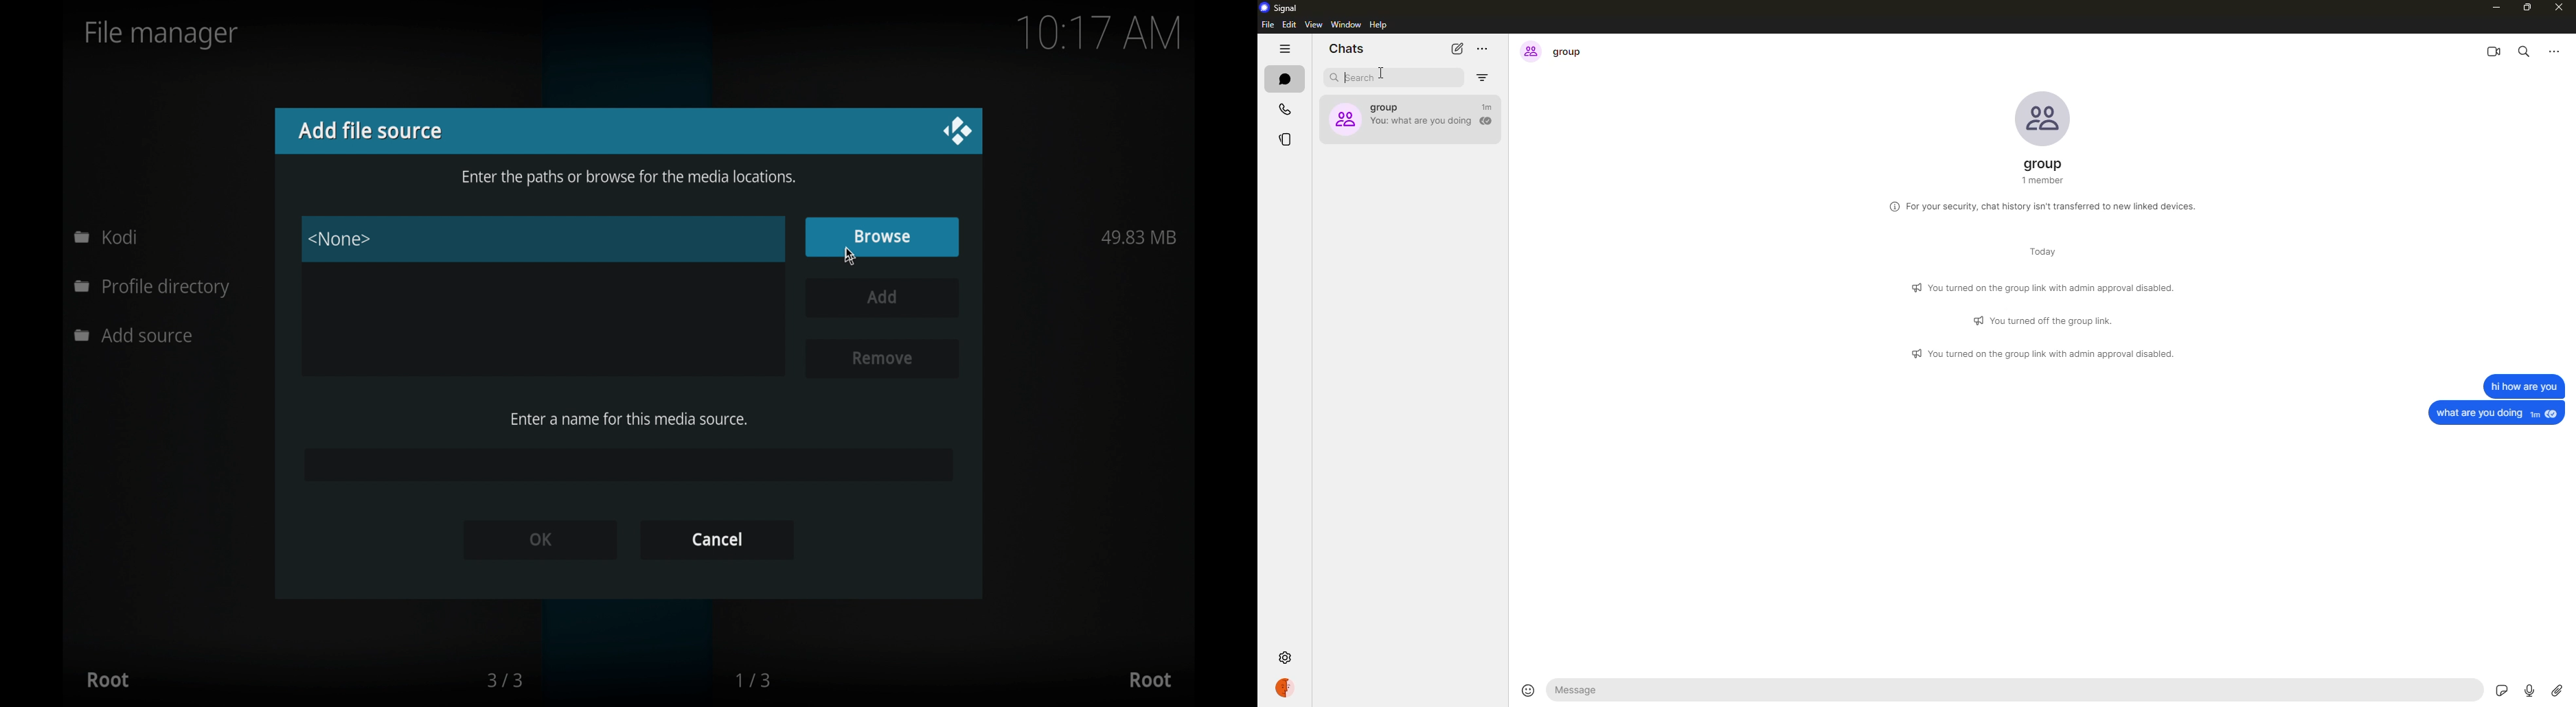 This screenshot has height=728, width=2576. Describe the element at coordinates (162, 35) in the screenshot. I see `file manager` at that location.